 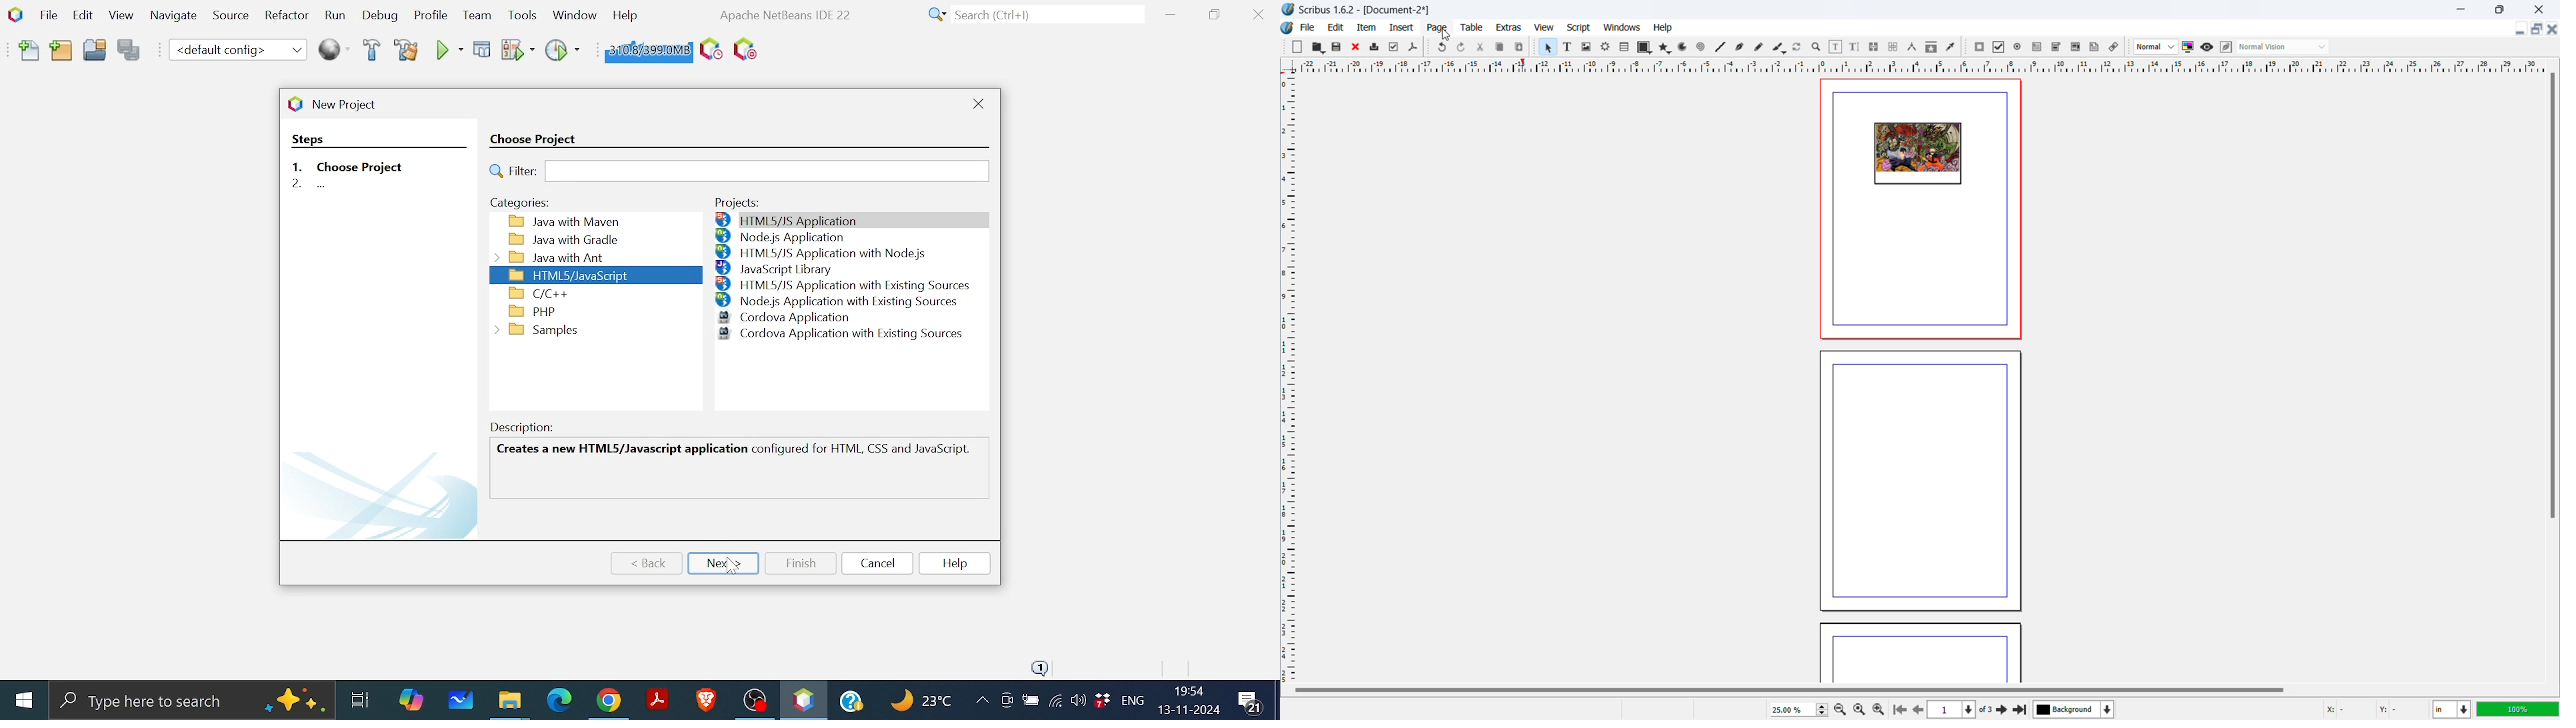 I want to click on Help, so click(x=625, y=14).